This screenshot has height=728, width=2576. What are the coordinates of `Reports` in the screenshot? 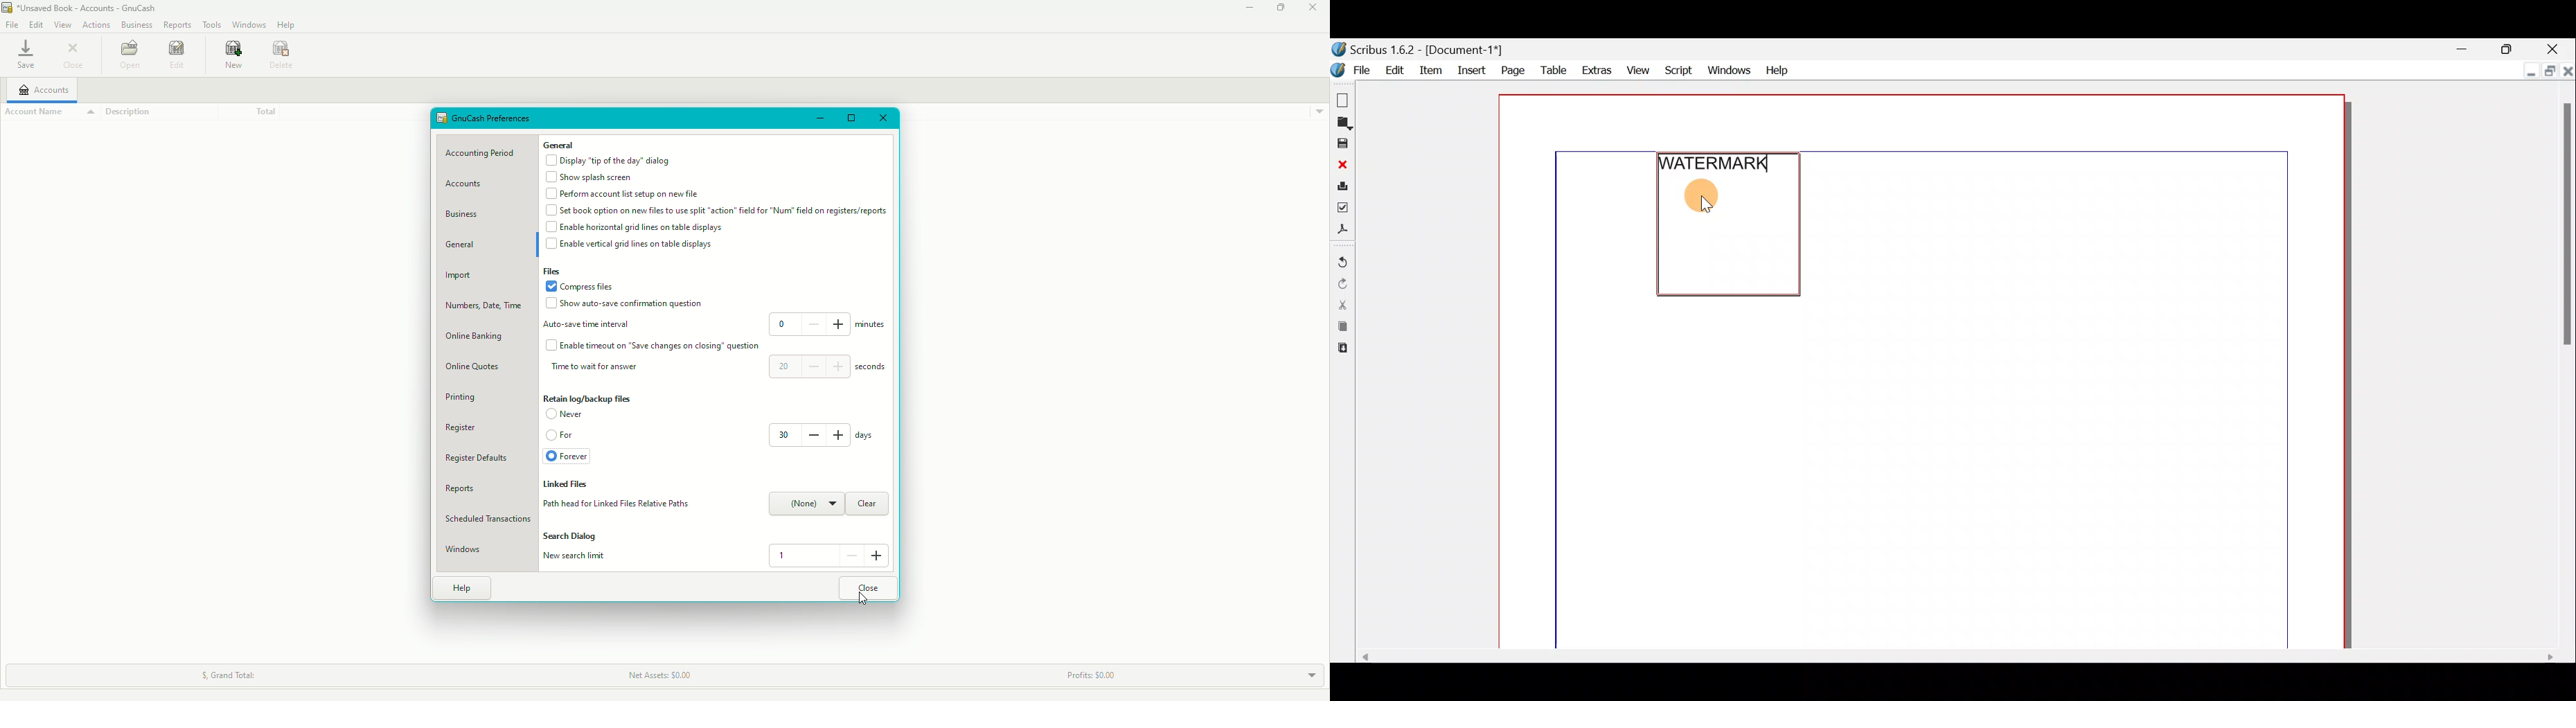 It's located at (457, 489).